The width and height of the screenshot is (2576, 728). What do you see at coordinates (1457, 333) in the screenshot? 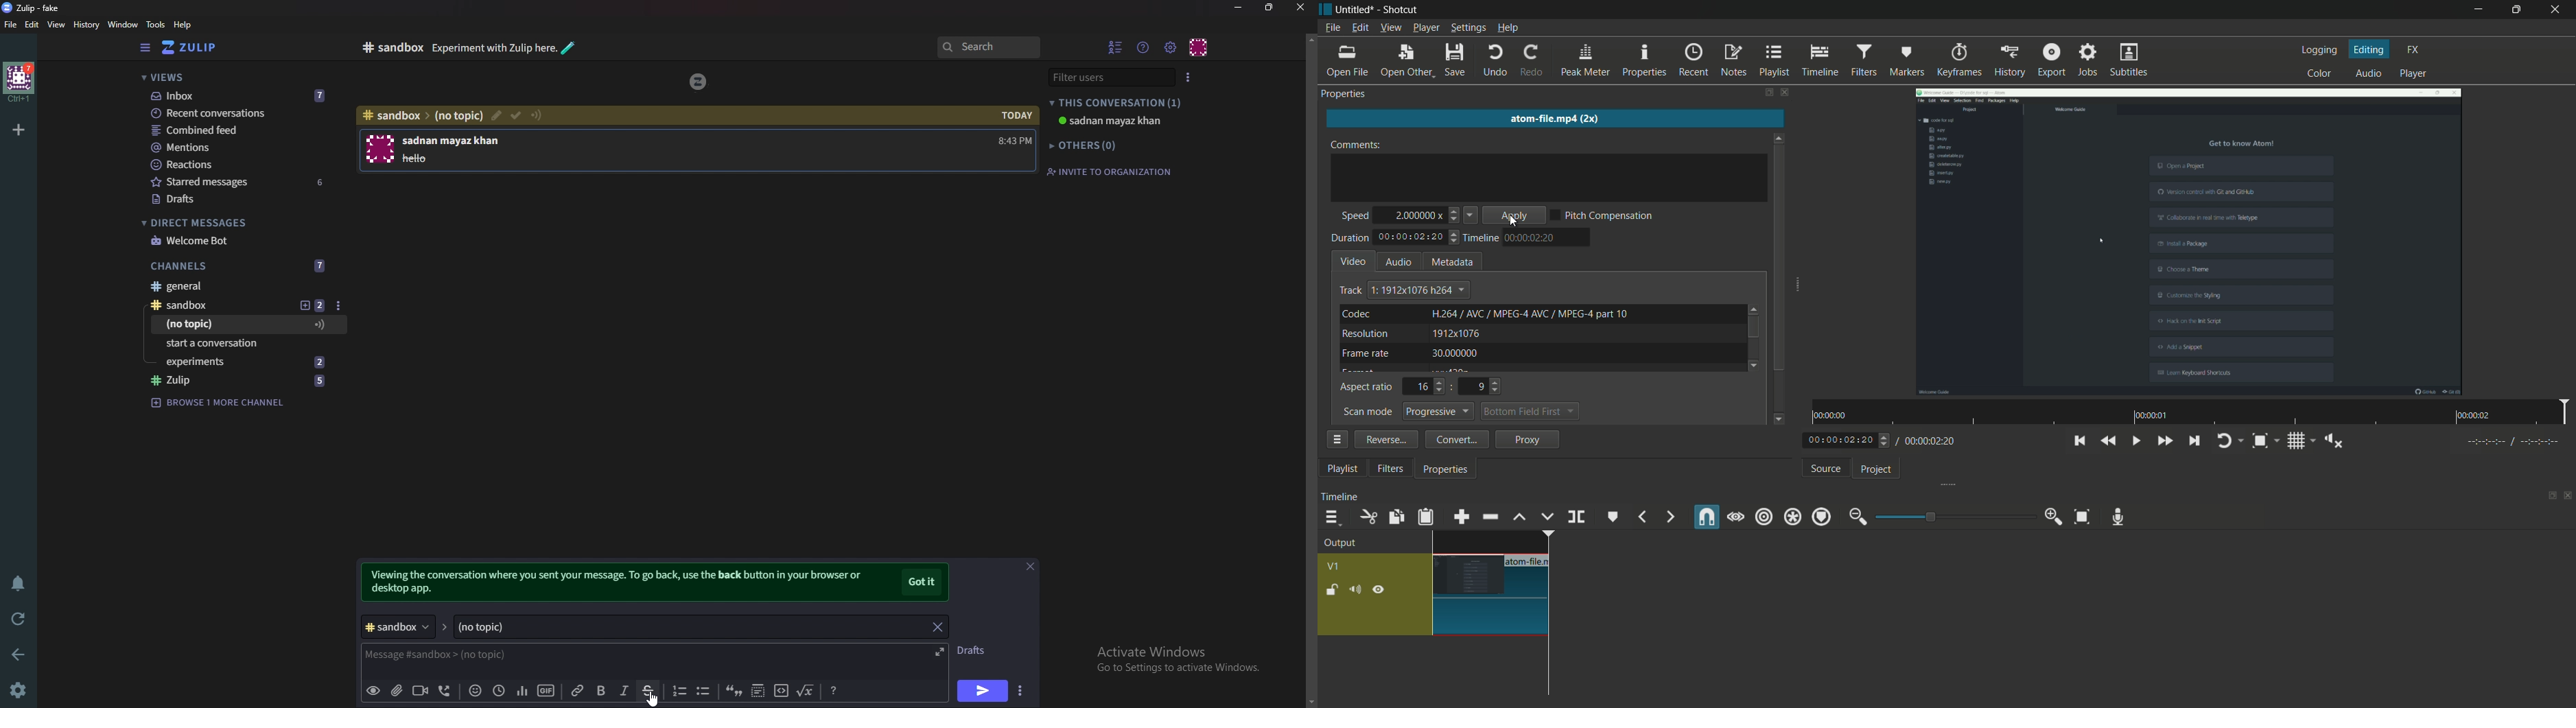
I see `1912` at bounding box center [1457, 333].